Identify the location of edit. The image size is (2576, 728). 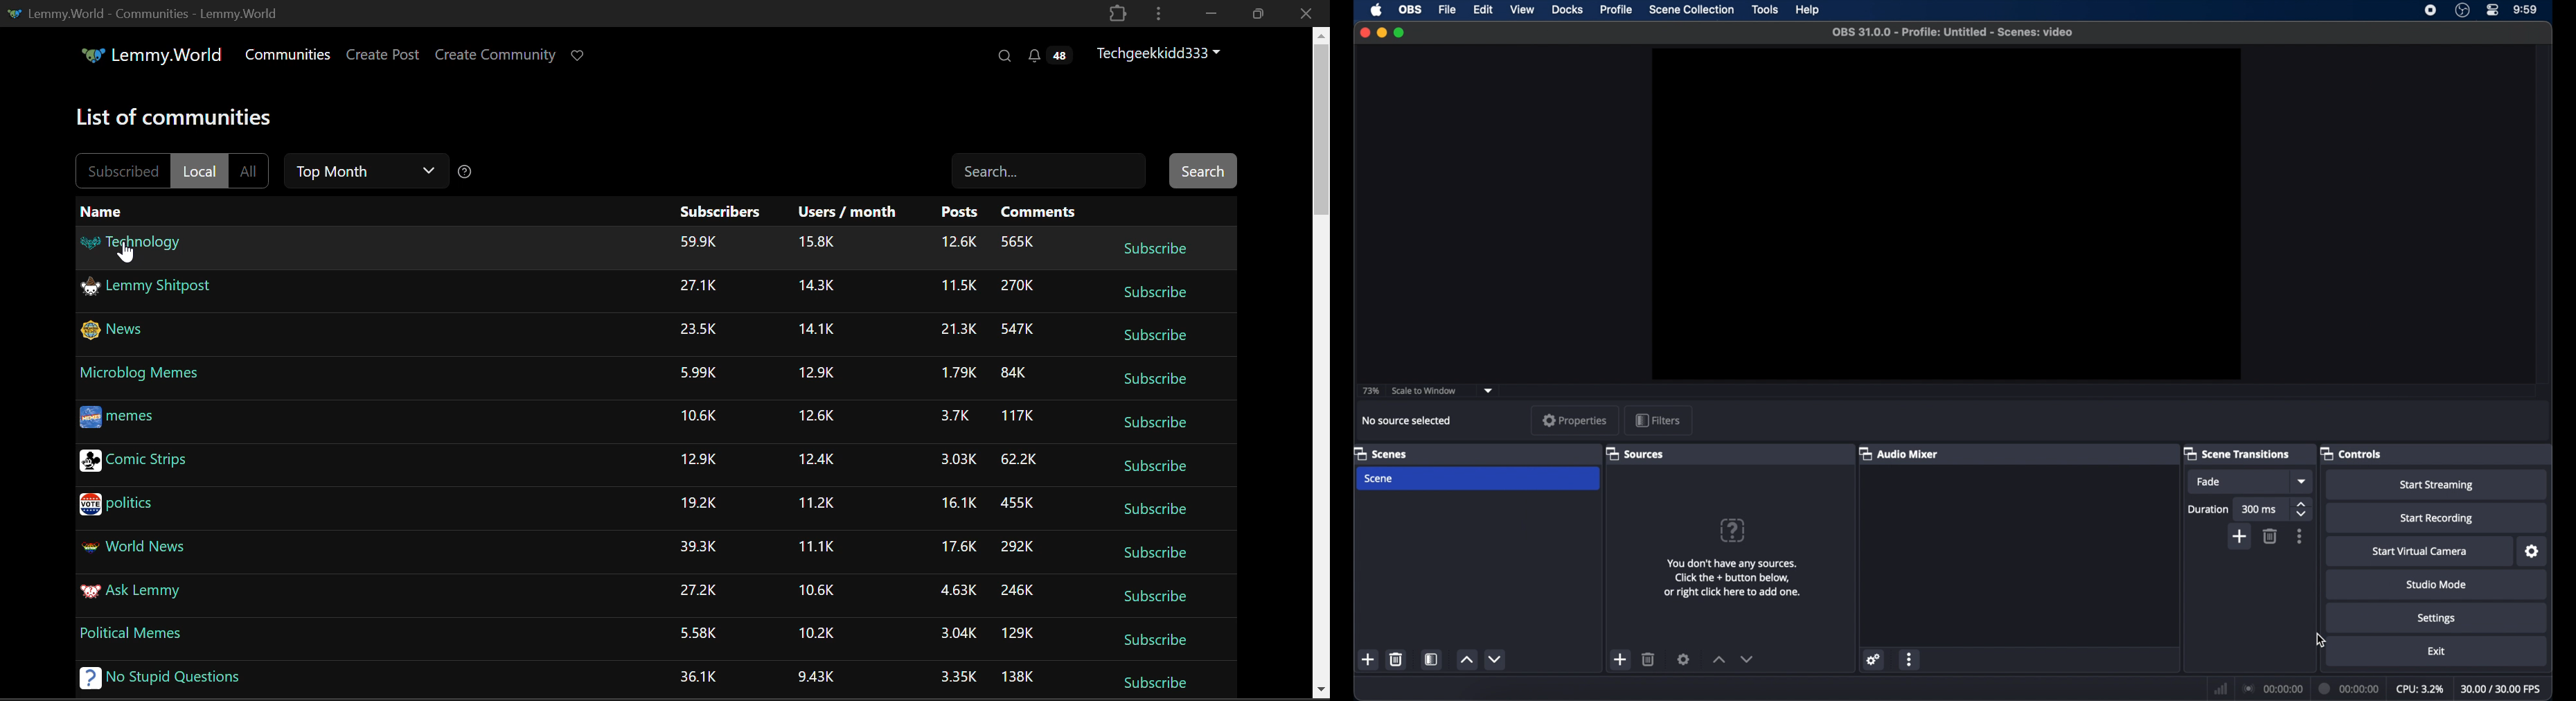
(1483, 10).